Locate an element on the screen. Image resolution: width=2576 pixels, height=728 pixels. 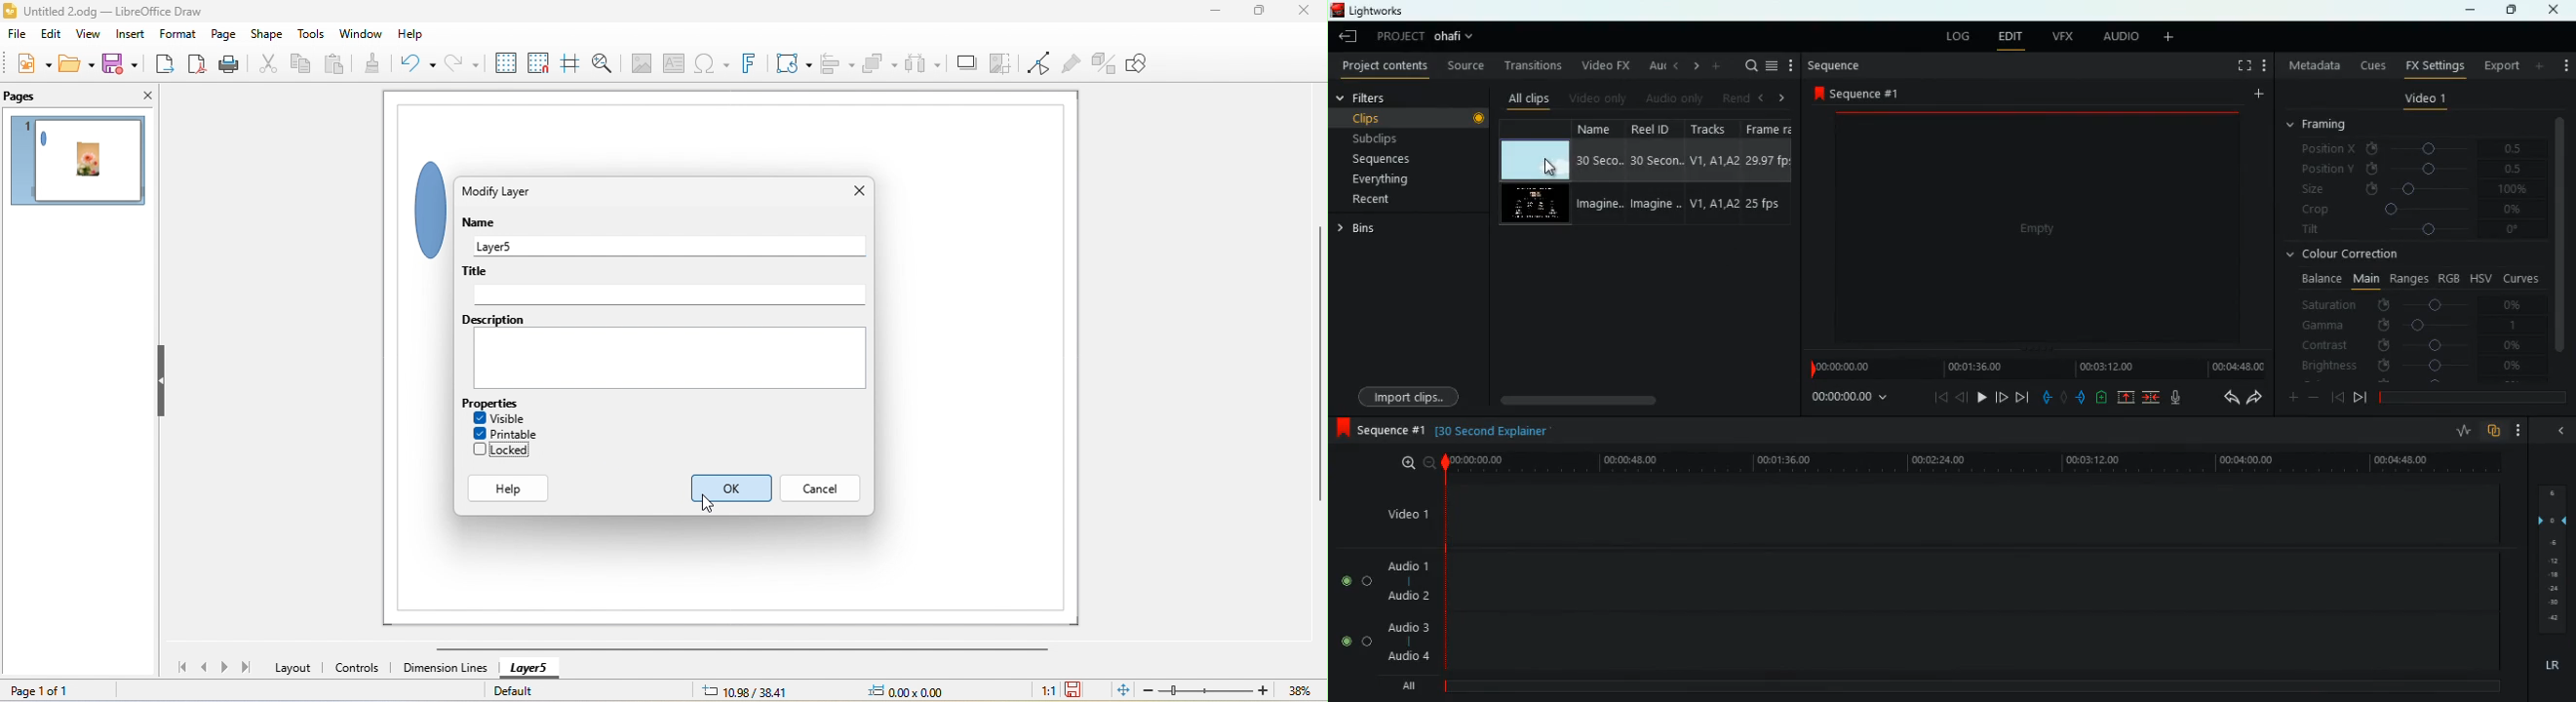
close is located at coordinates (860, 191).